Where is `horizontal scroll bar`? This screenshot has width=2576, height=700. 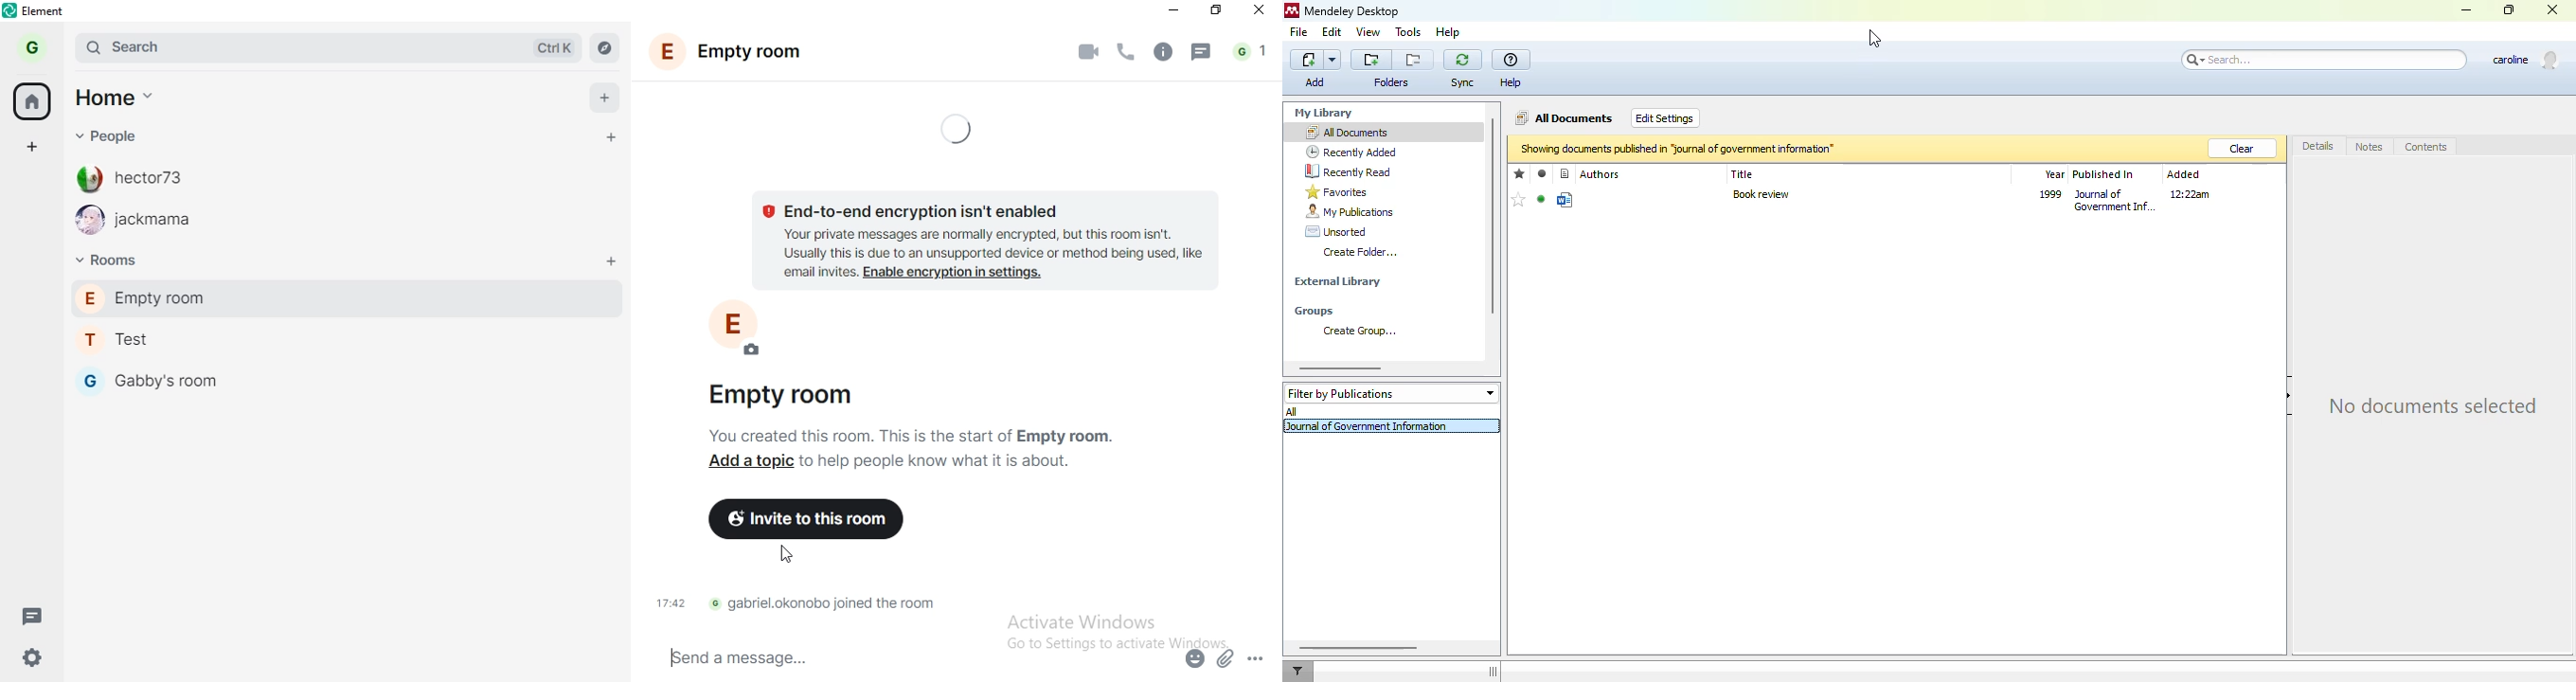
horizontal scroll bar is located at coordinates (1360, 647).